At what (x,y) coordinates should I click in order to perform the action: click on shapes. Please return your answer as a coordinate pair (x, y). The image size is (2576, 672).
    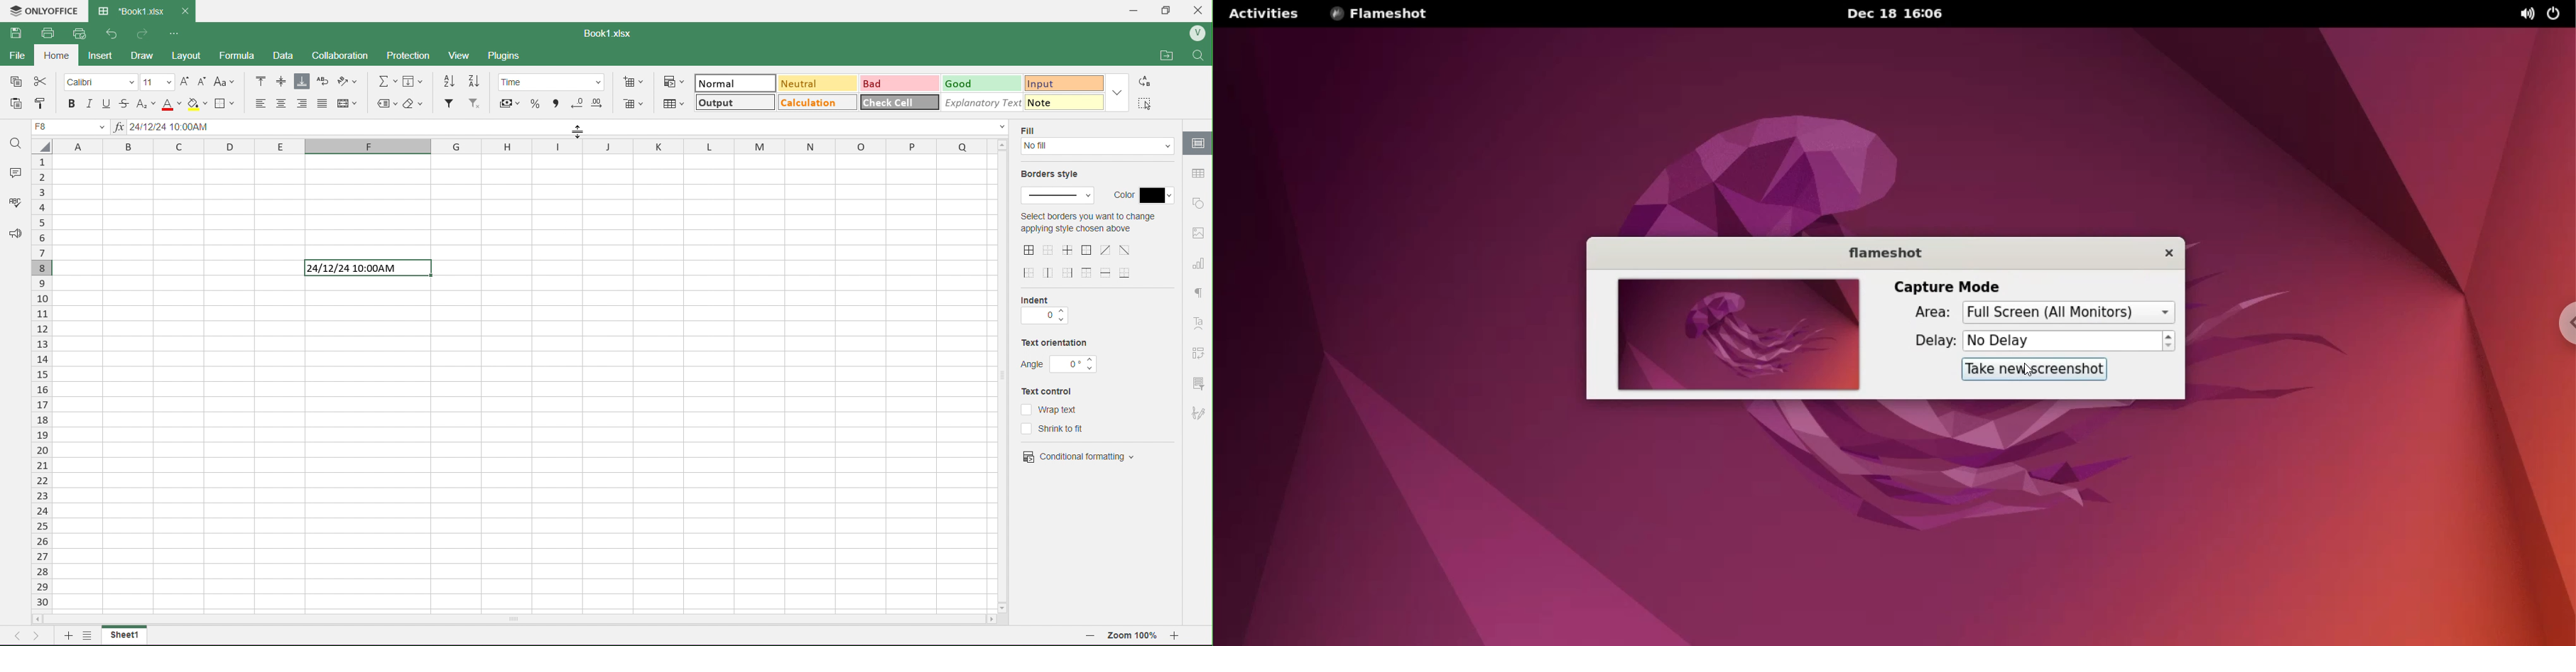
    Looking at the image, I should click on (1198, 202).